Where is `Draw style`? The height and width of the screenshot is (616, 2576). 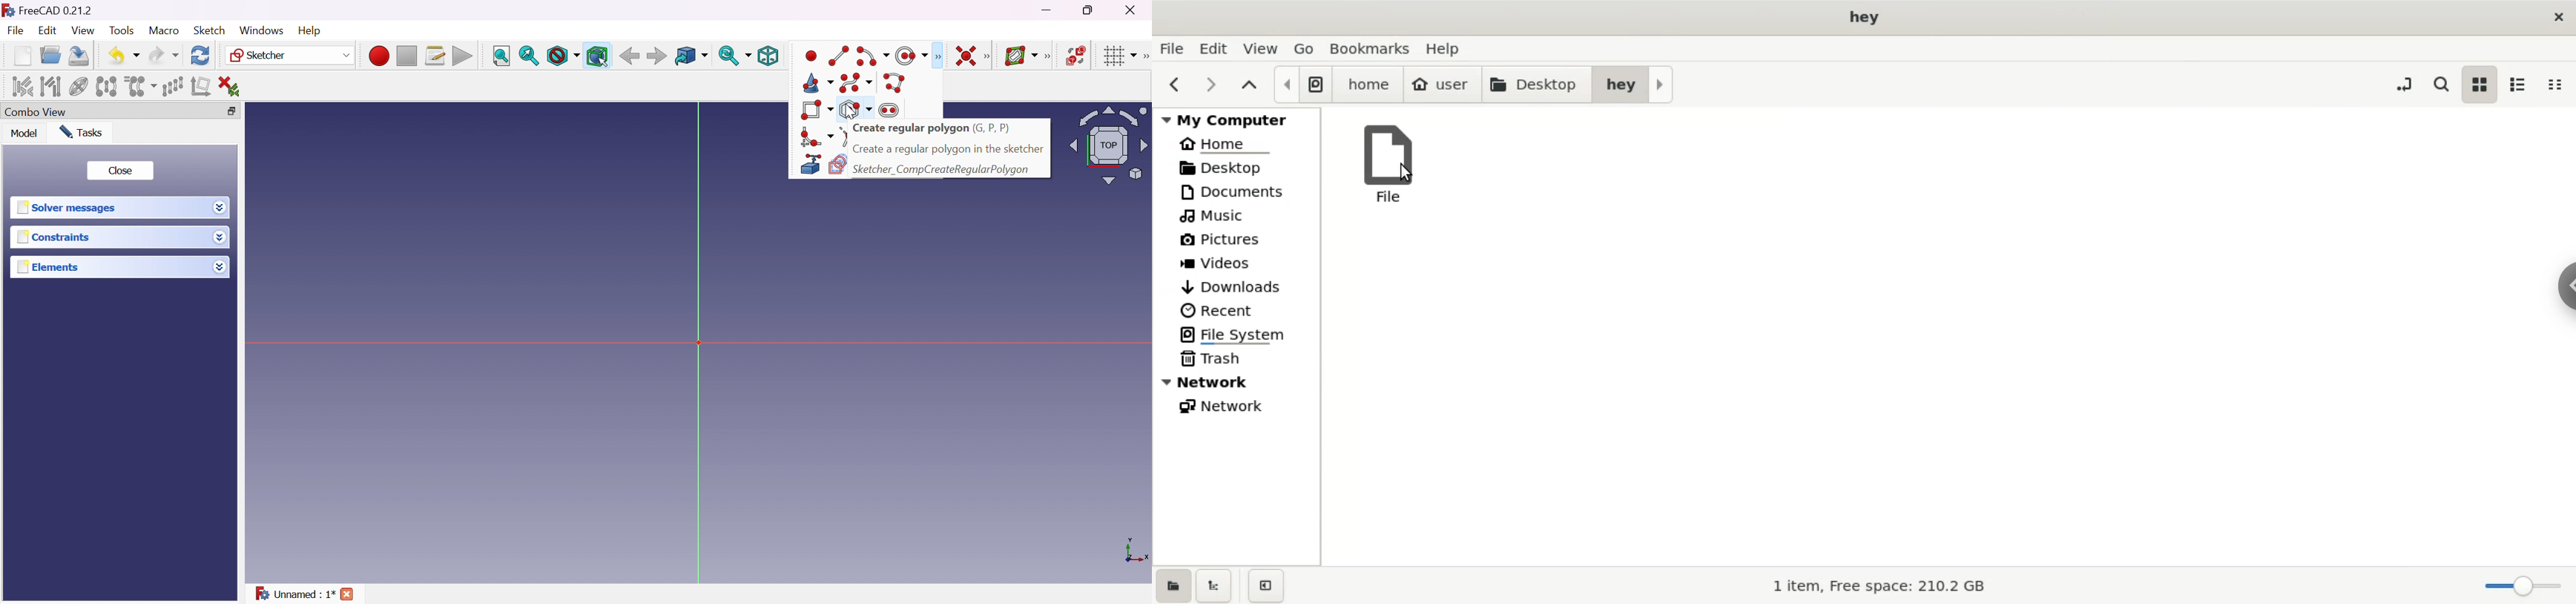
Draw style is located at coordinates (562, 56).